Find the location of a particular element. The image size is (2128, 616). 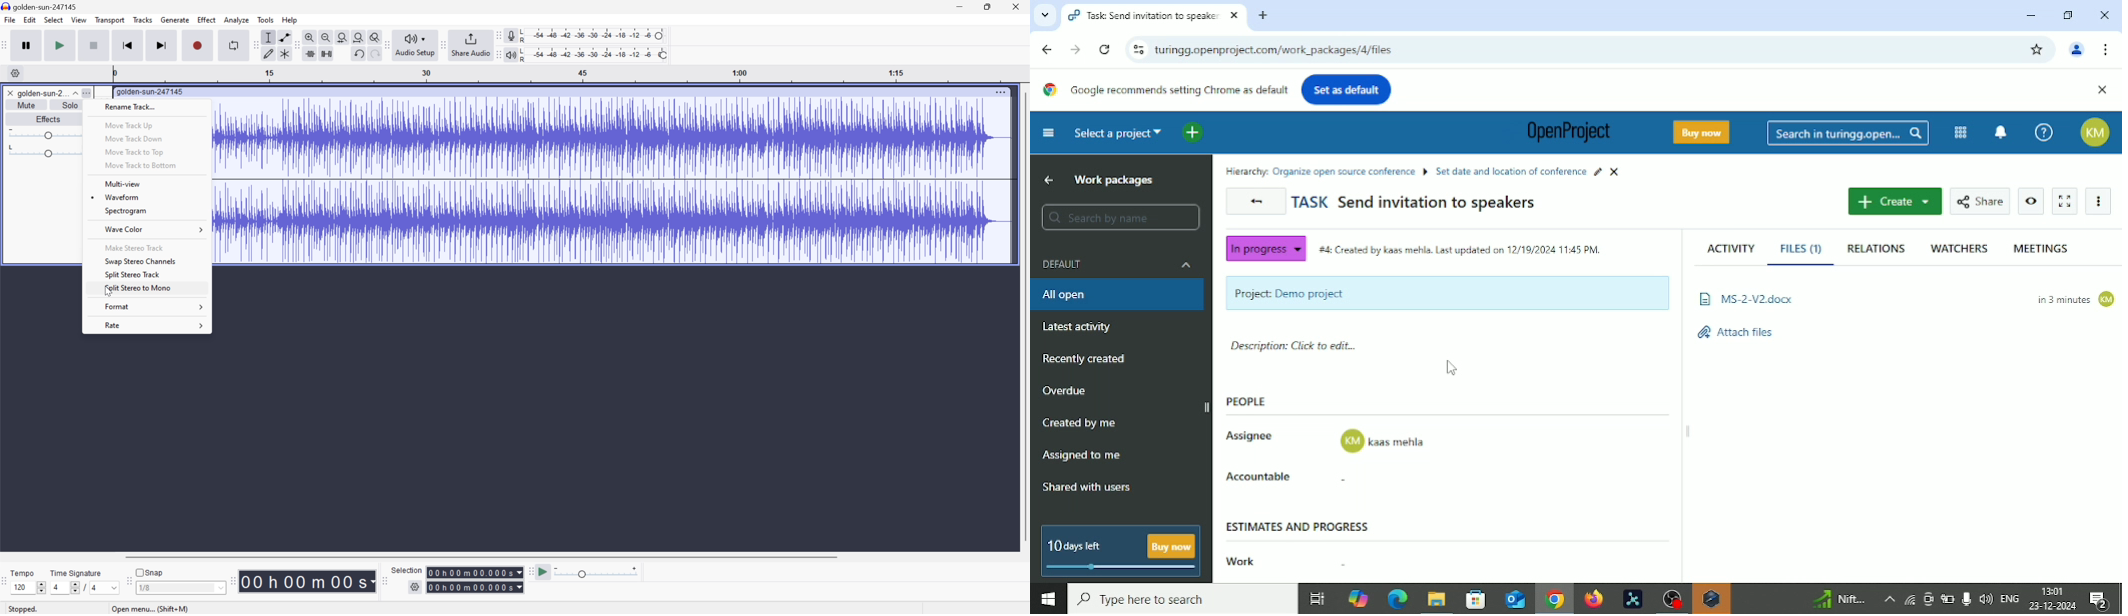

Activity is located at coordinates (1725, 247).